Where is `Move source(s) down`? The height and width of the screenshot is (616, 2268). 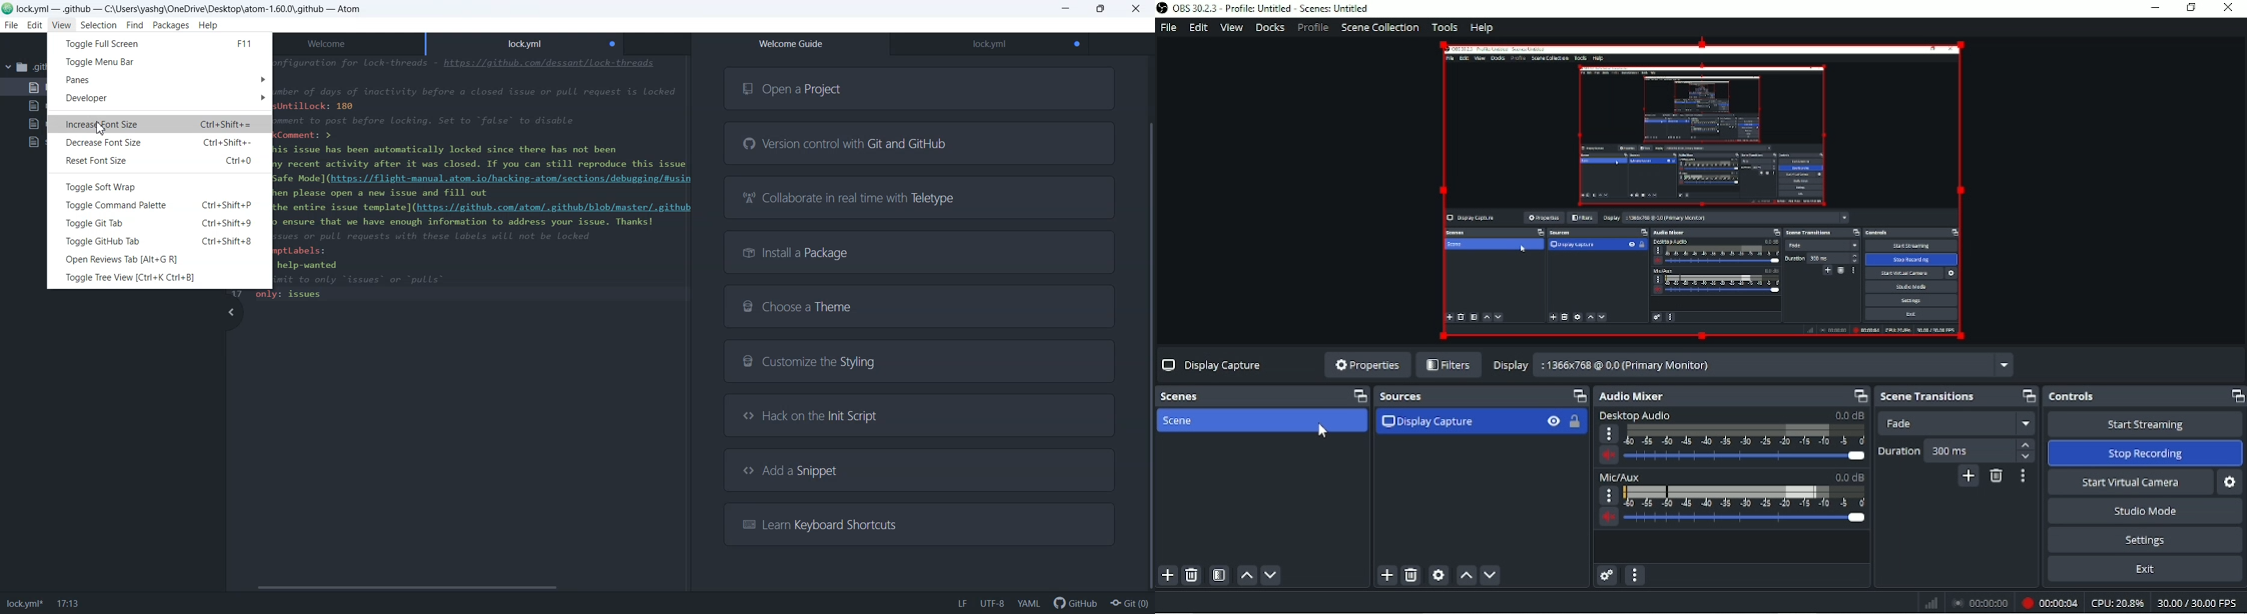 Move source(s) down is located at coordinates (1490, 575).